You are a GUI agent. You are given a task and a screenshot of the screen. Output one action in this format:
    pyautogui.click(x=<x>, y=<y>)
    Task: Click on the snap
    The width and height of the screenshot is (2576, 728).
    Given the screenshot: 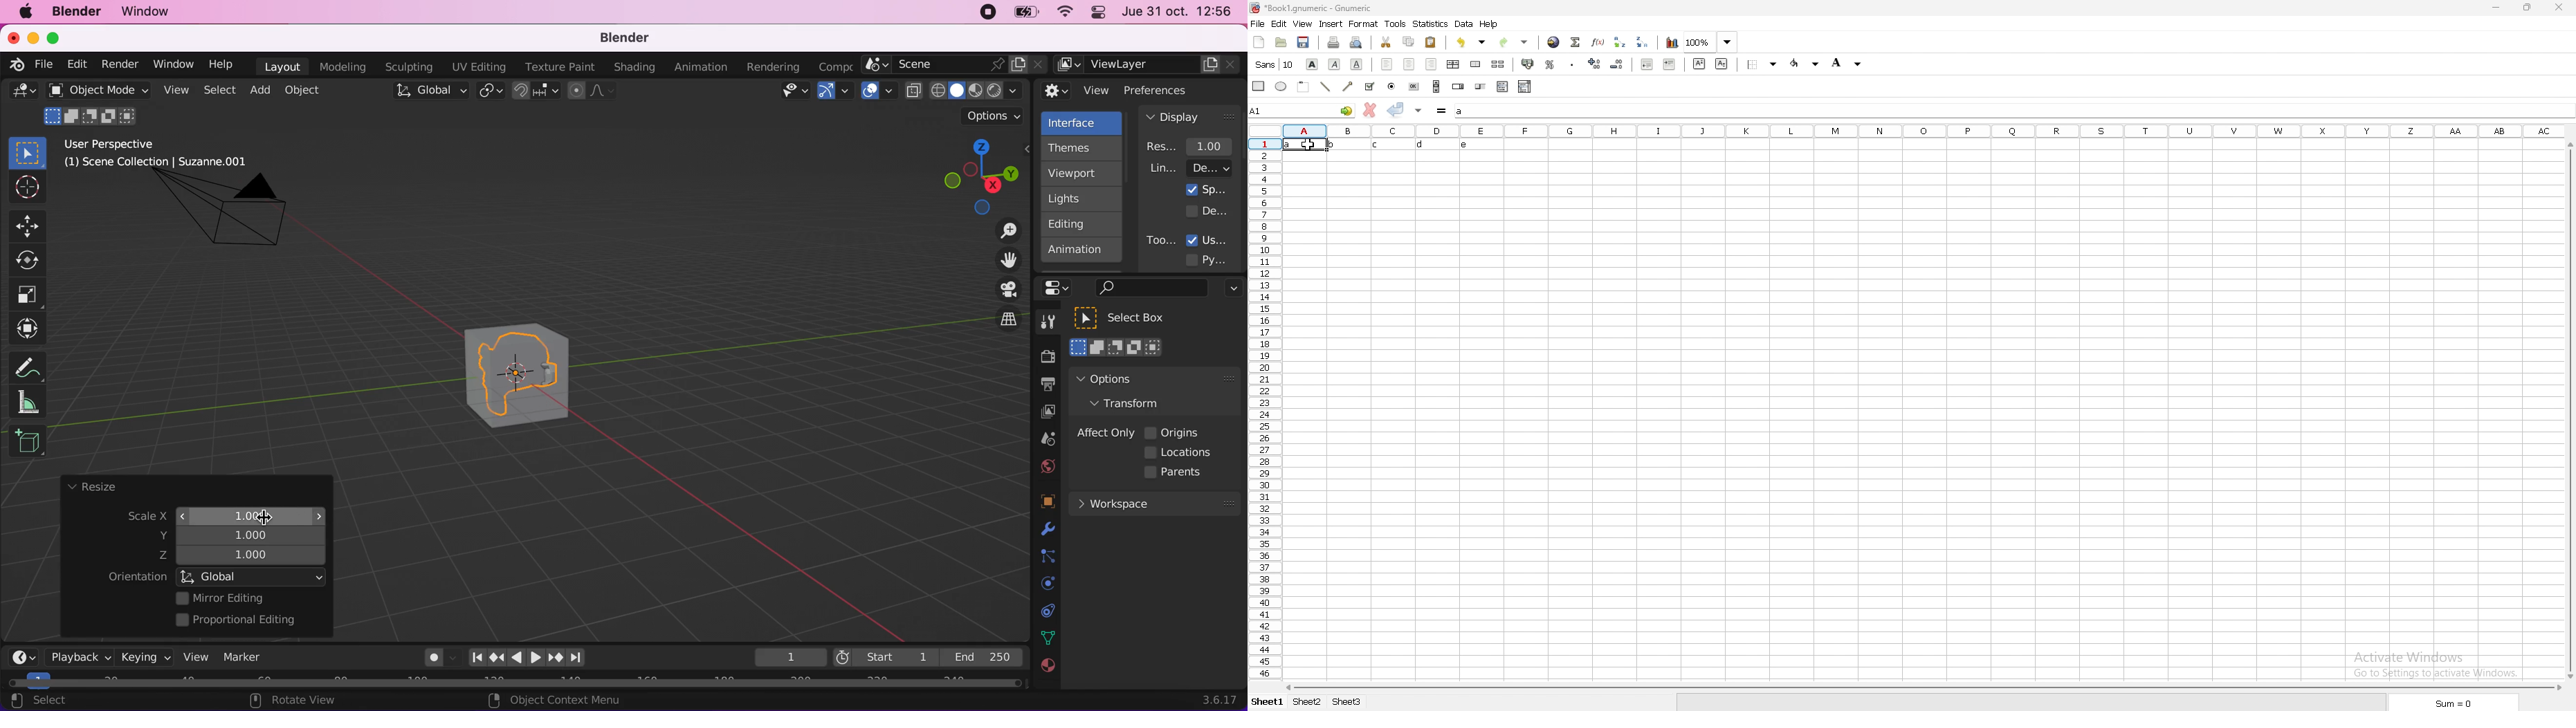 What is the action you would take?
    pyautogui.click(x=538, y=91)
    